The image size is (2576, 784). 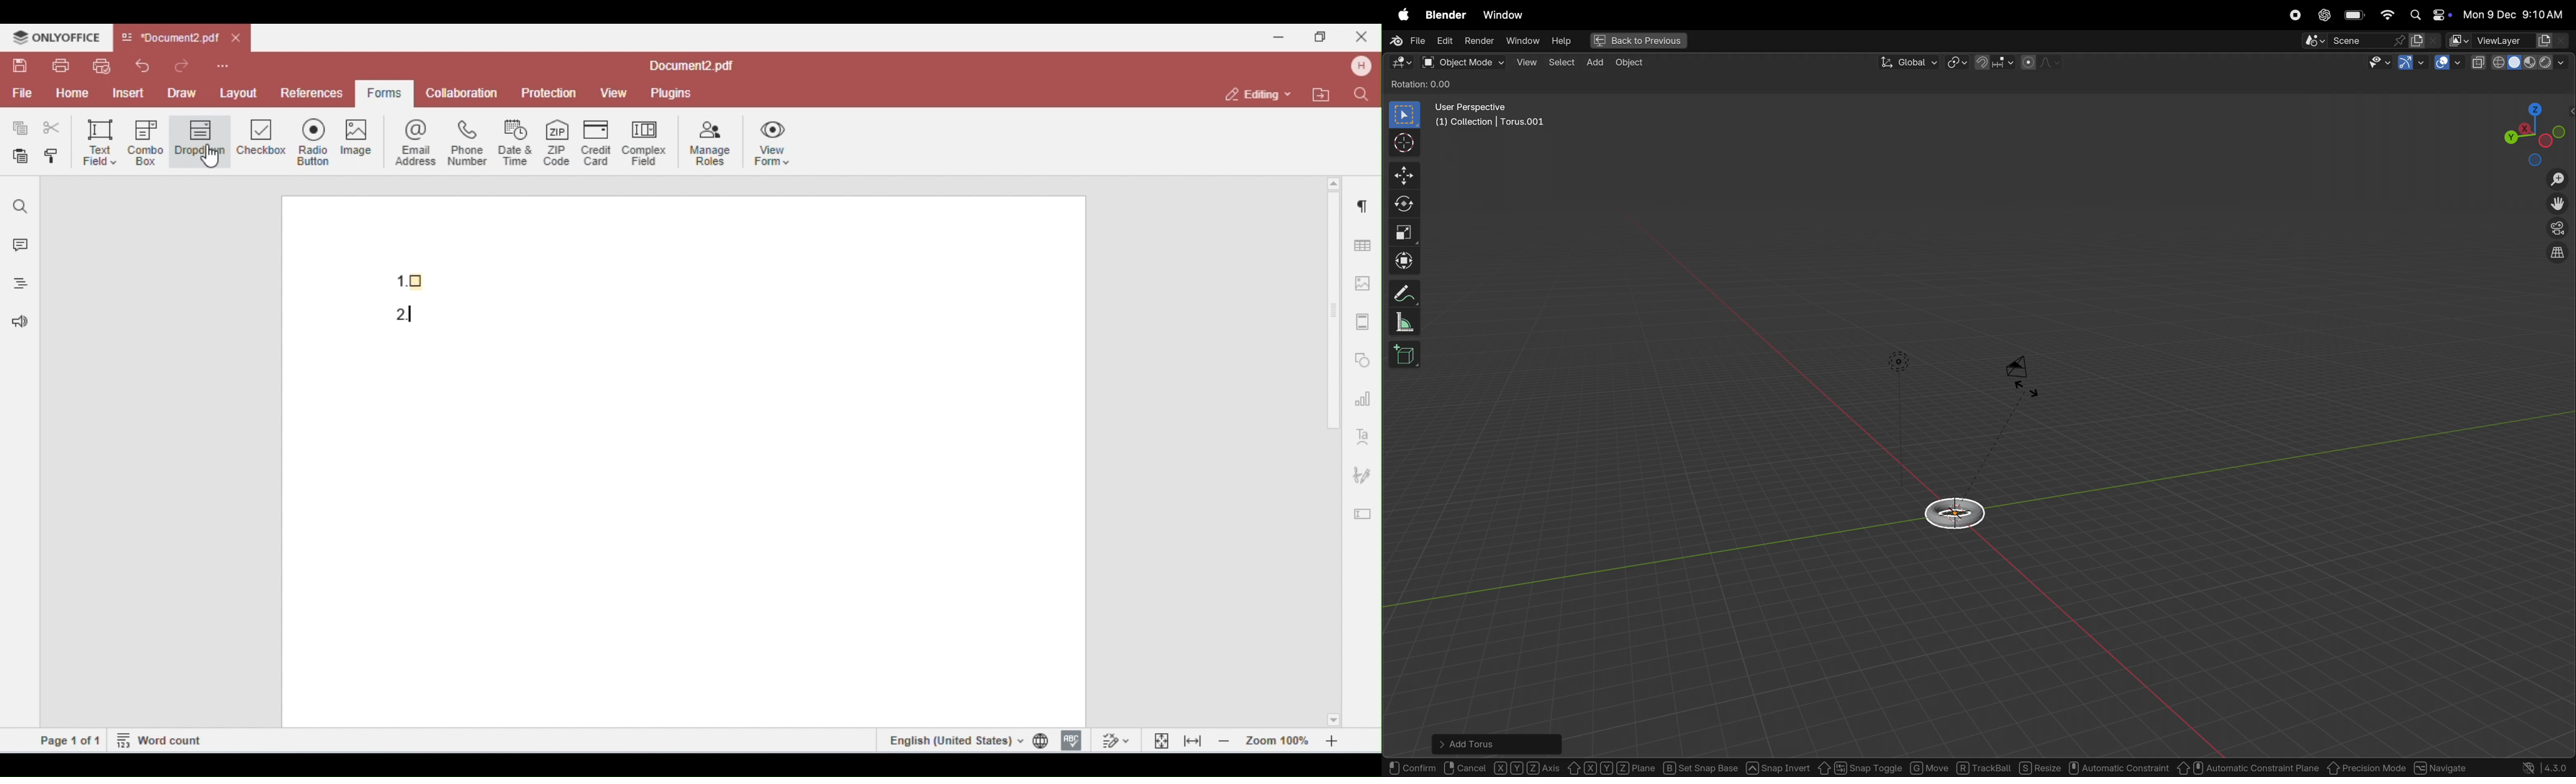 What do you see at coordinates (1406, 232) in the screenshot?
I see `scale` at bounding box center [1406, 232].